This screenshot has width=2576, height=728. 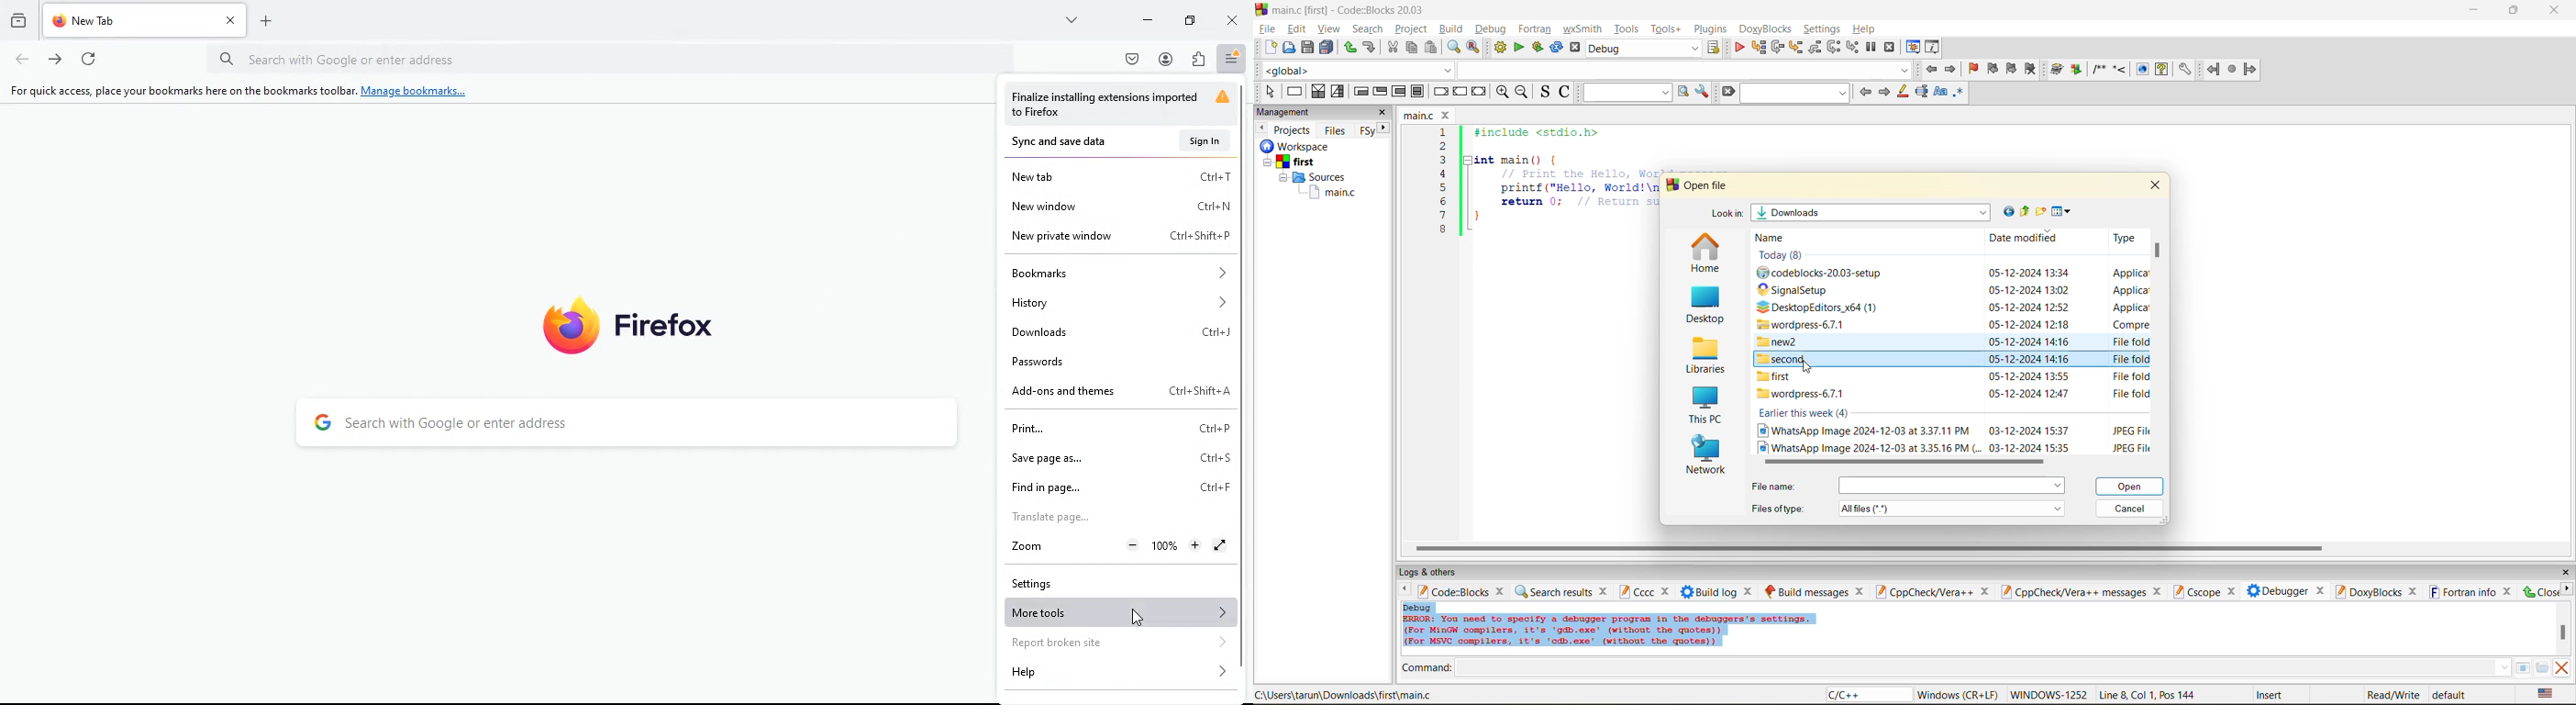 What do you see at coordinates (1863, 430) in the screenshot?
I see `image file` at bounding box center [1863, 430].